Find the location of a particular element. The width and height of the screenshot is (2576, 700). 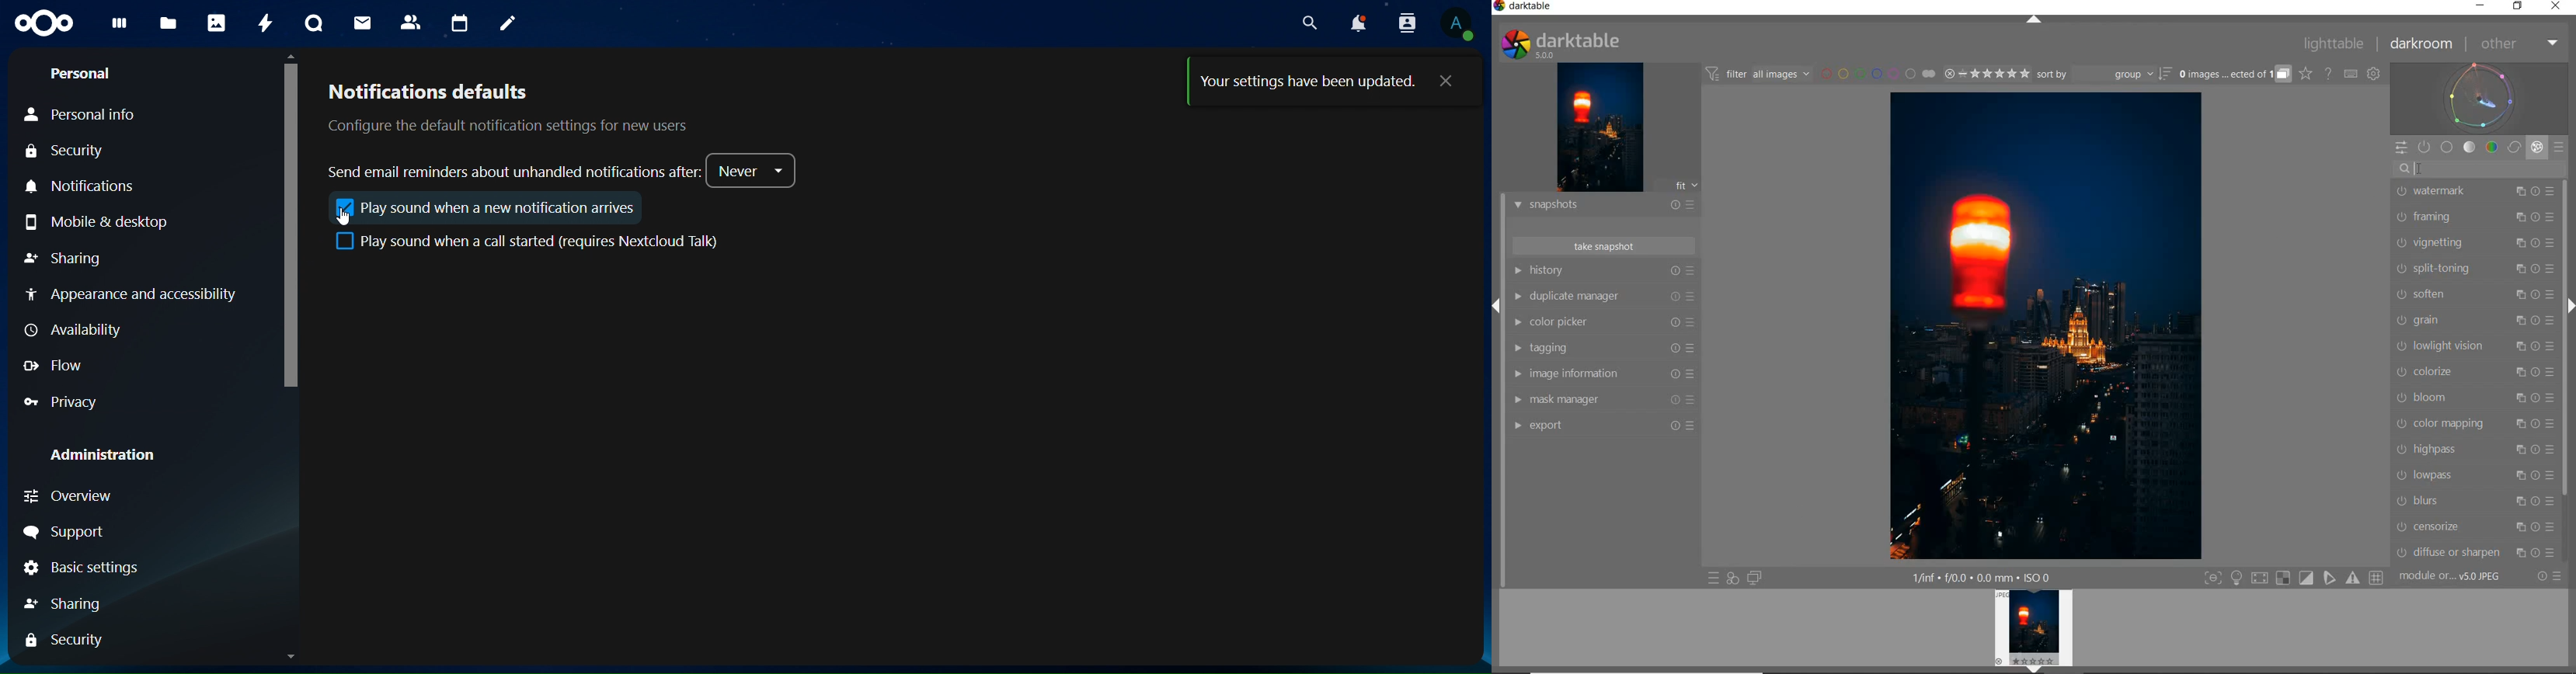

EXPAND/COLLAPSE is located at coordinates (2035, 21).